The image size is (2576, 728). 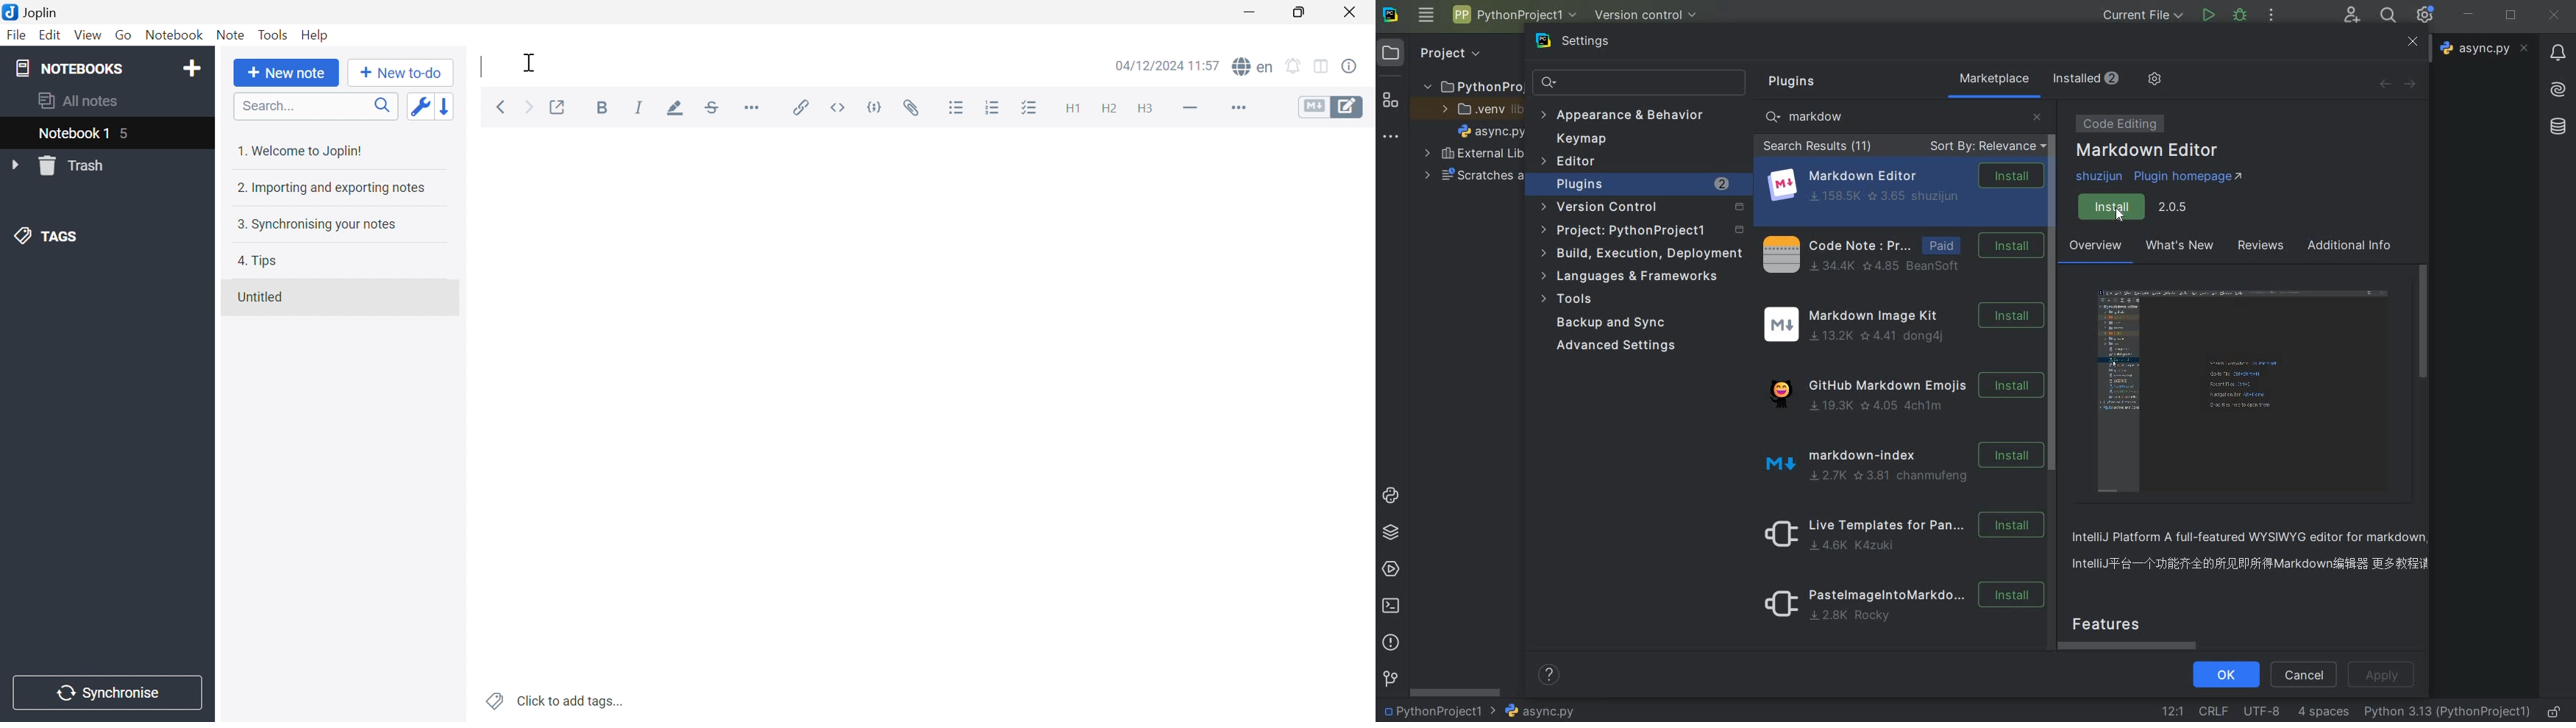 What do you see at coordinates (107, 693) in the screenshot?
I see `Synchronise` at bounding box center [107, 693].